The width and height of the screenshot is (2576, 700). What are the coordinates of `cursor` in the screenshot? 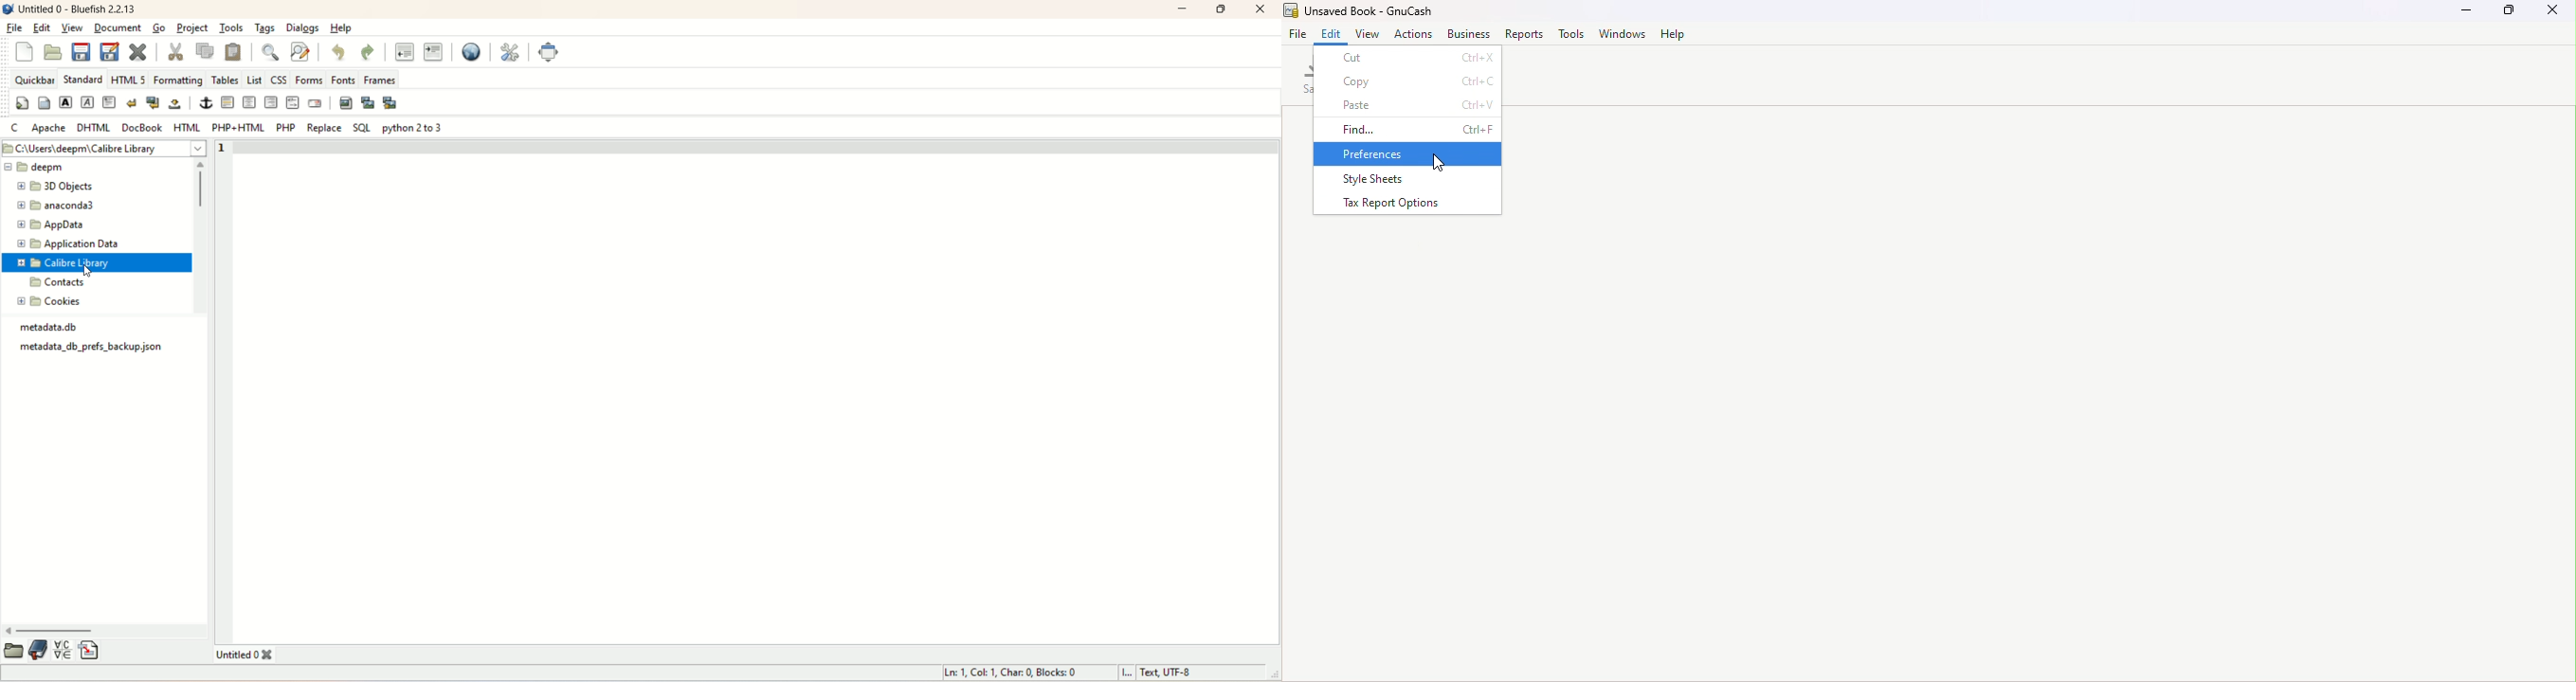 It's located at (1440, 165).